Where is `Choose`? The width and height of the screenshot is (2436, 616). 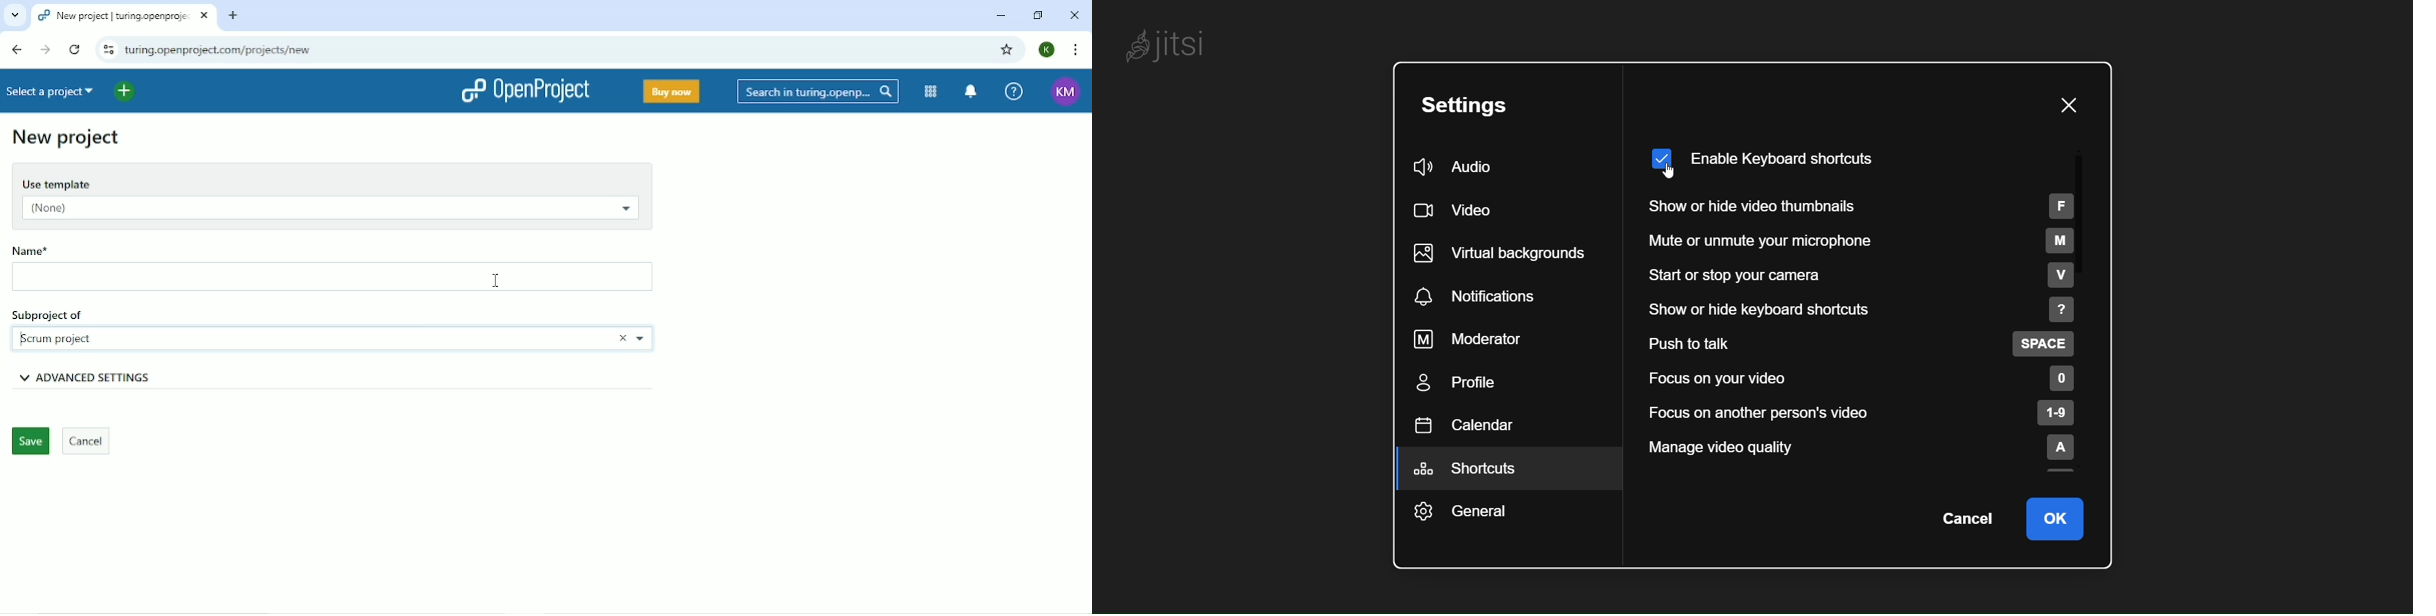 Choose is located at coordinates (642, 339).